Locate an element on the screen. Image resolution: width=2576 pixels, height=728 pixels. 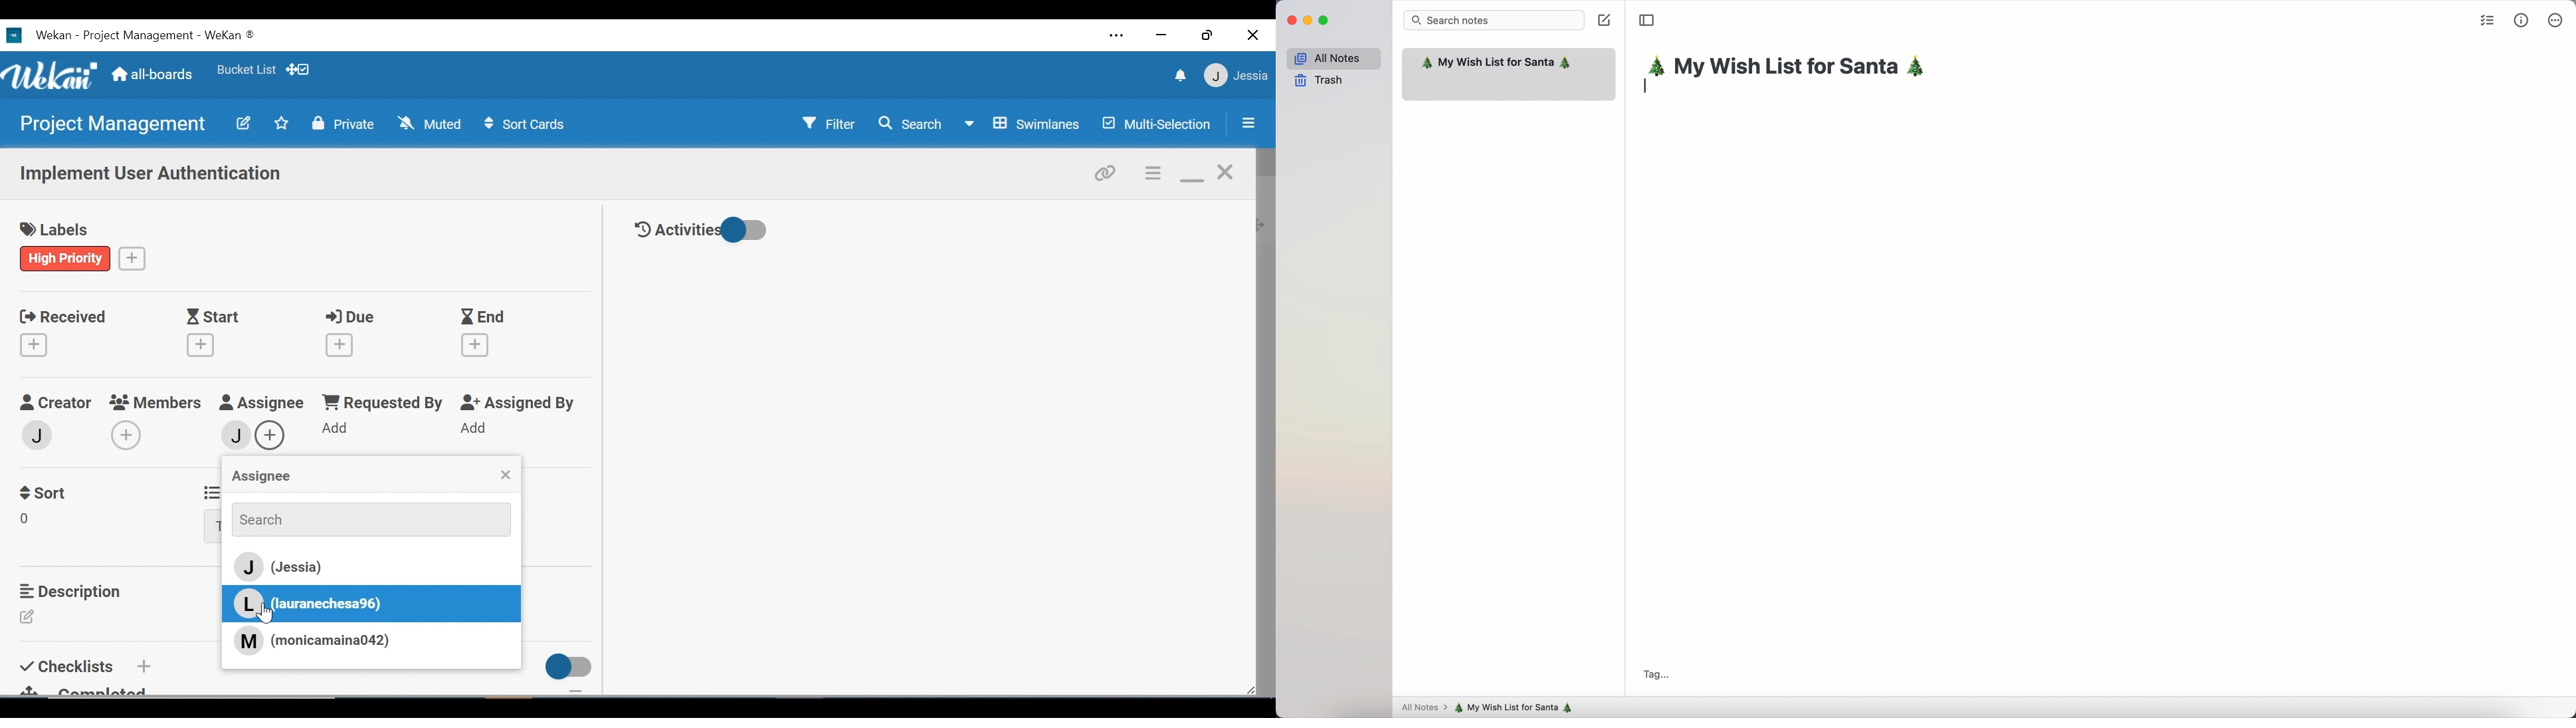
more options is located at coordinates (2555, 19).